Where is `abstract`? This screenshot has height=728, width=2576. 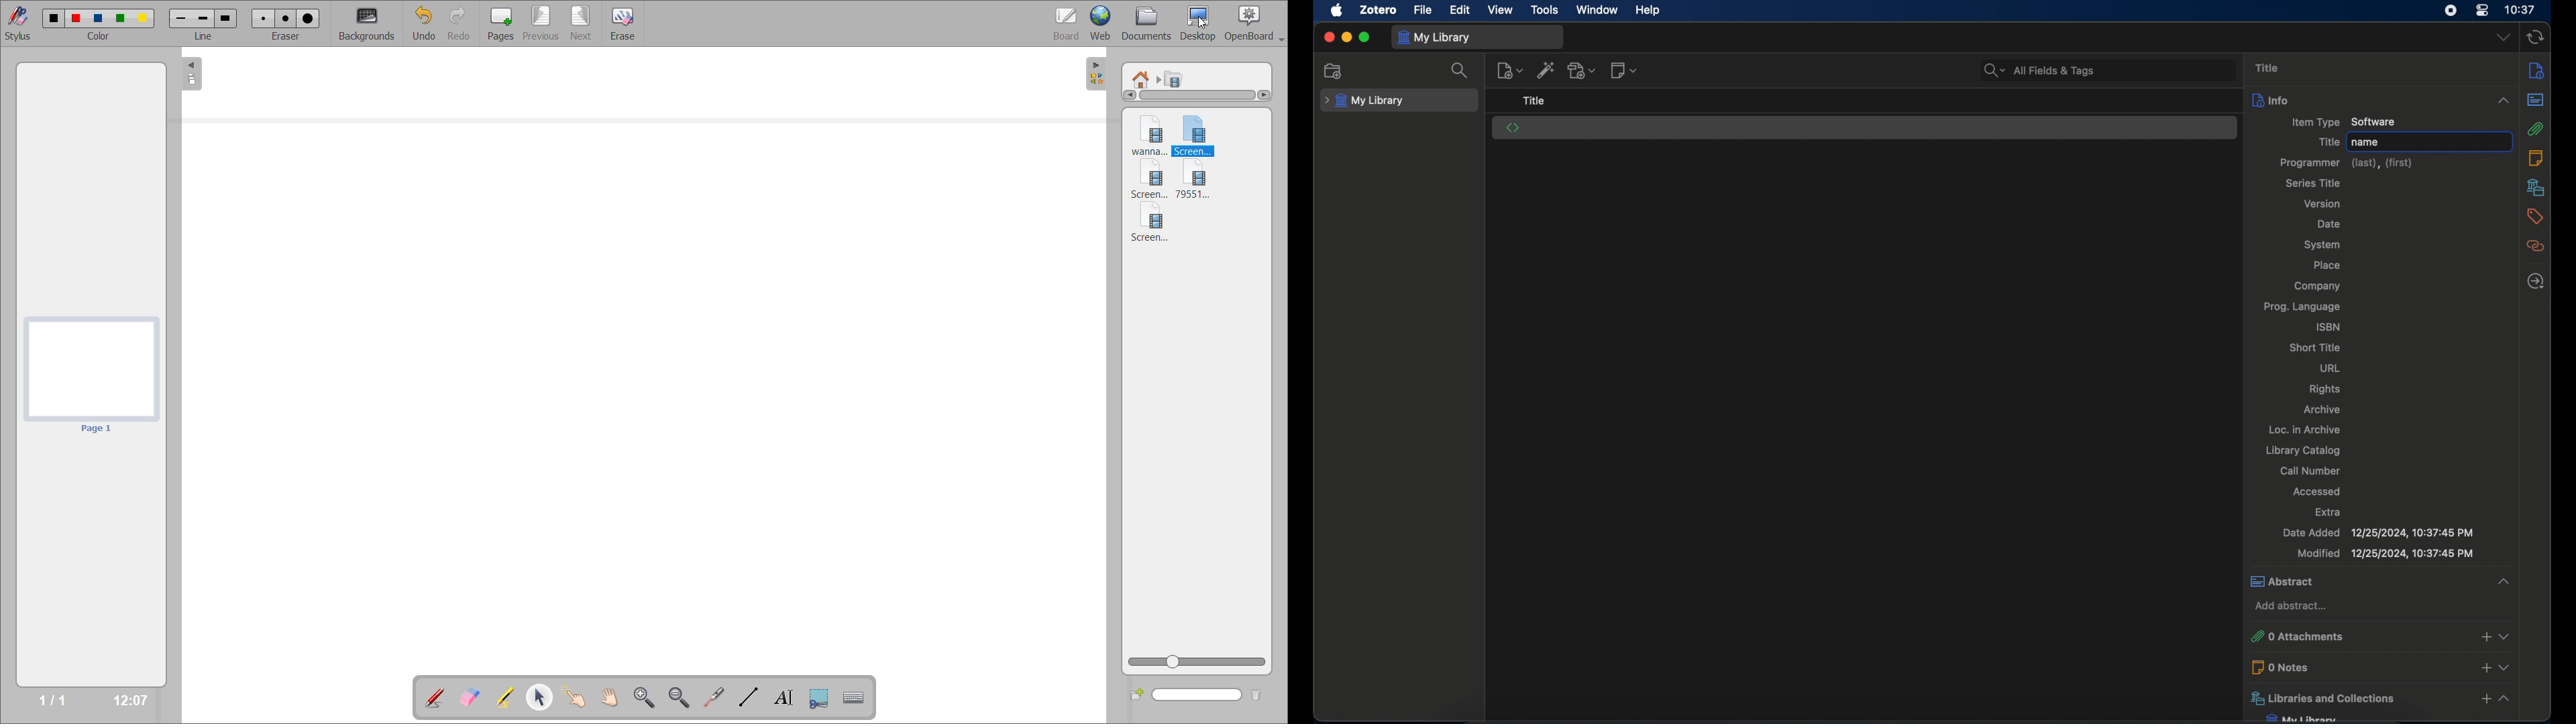
abstract is located at coordinates (2535, 101).